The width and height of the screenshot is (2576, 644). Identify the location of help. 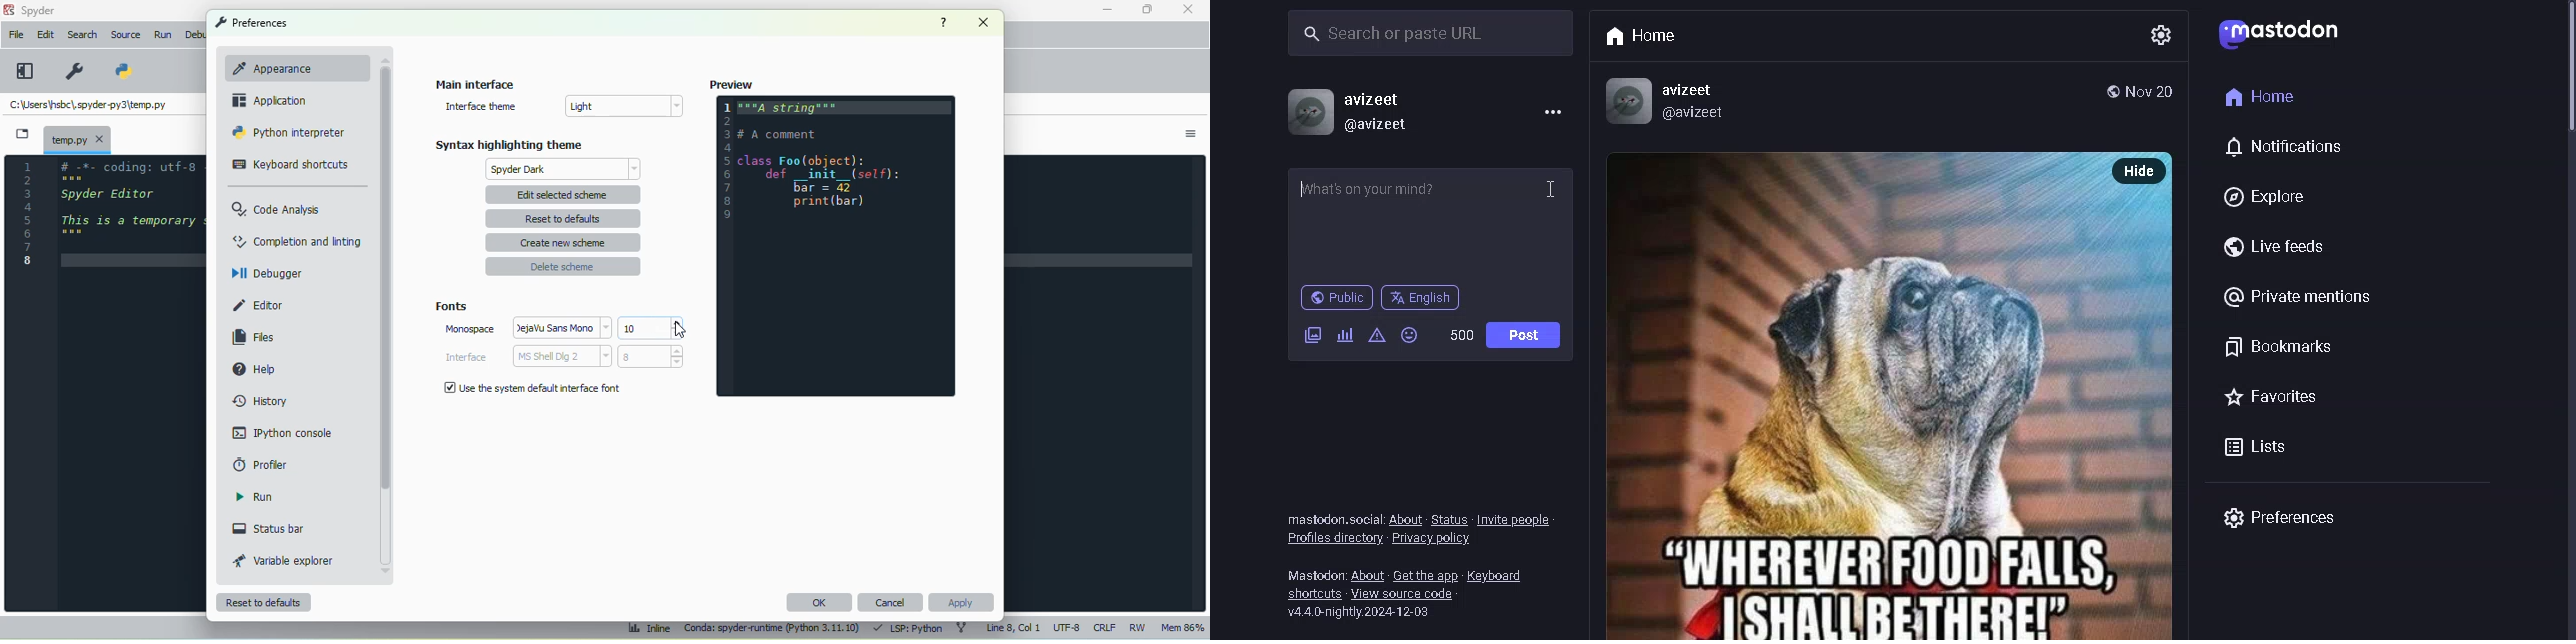
(253, 368).